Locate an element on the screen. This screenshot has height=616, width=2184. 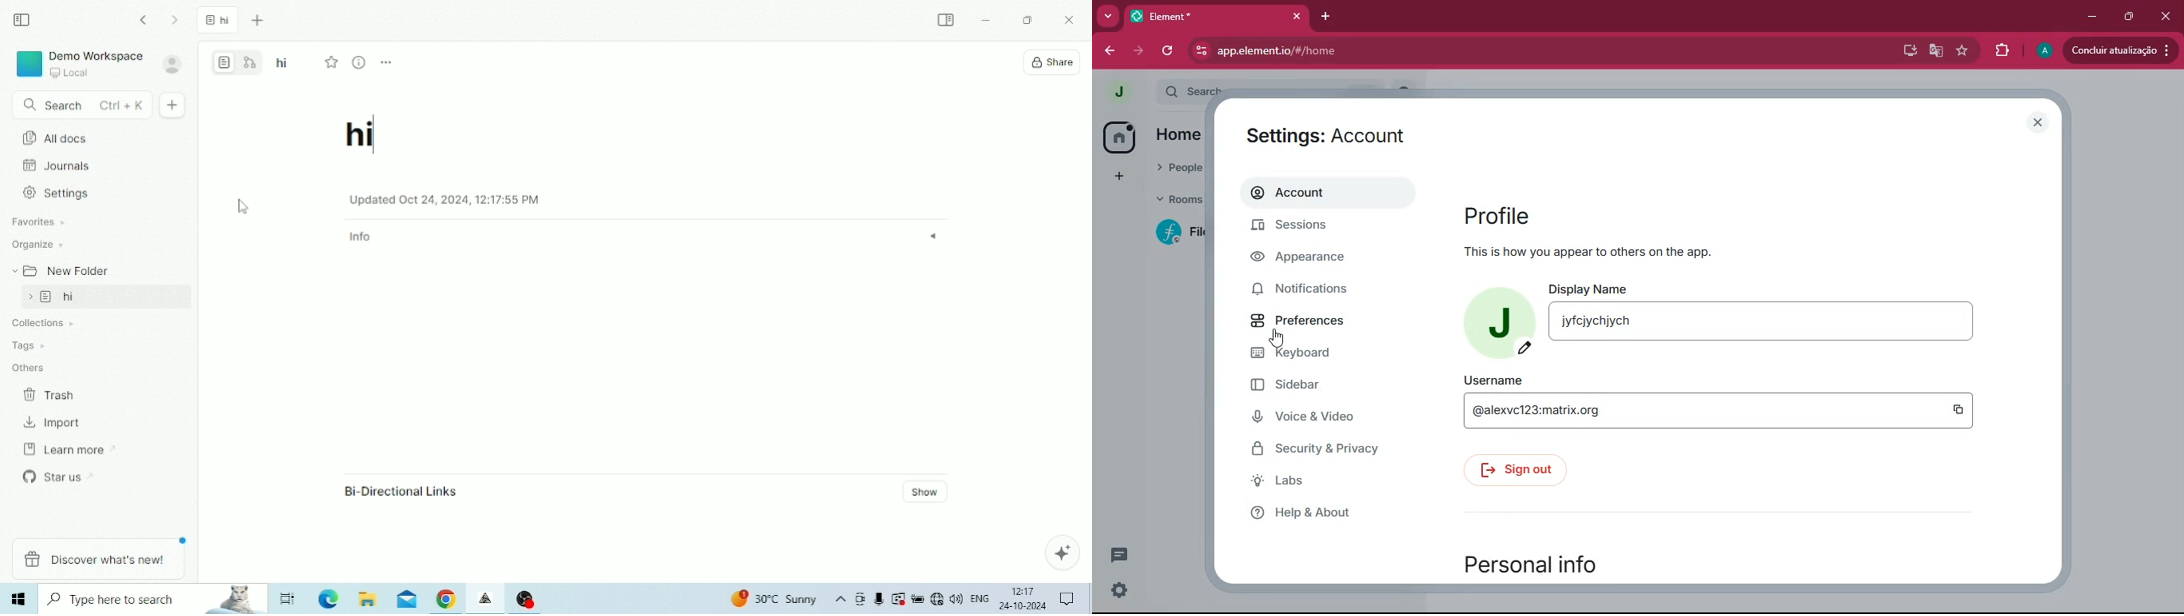
Go back is located at coordinates (146, 20).